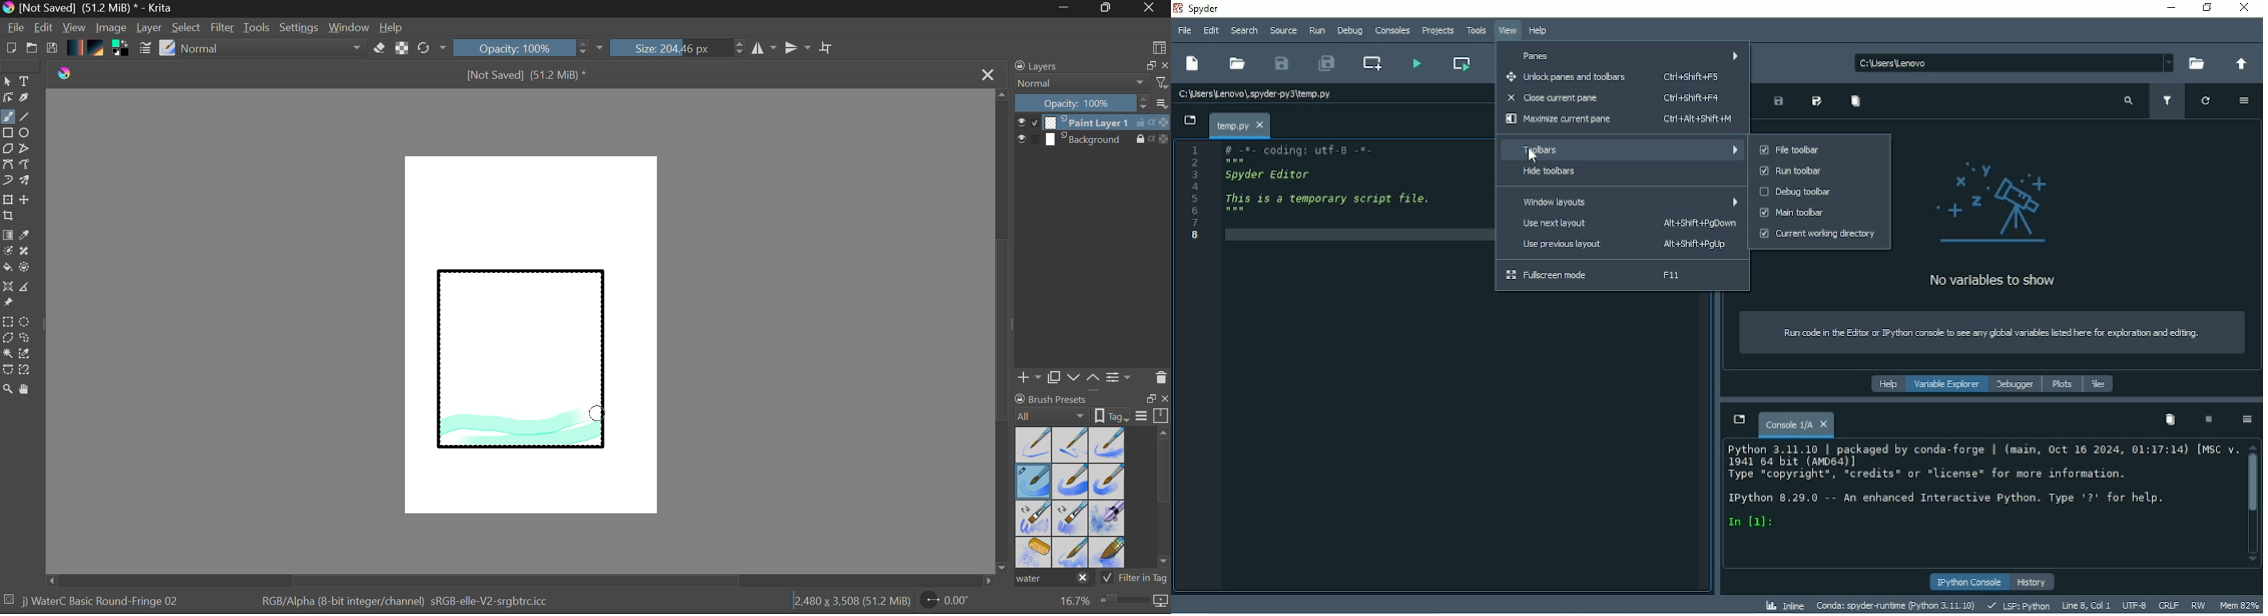 This screenshot has width=2268, height=616. I want to click on LSP, so click(2017, 606).